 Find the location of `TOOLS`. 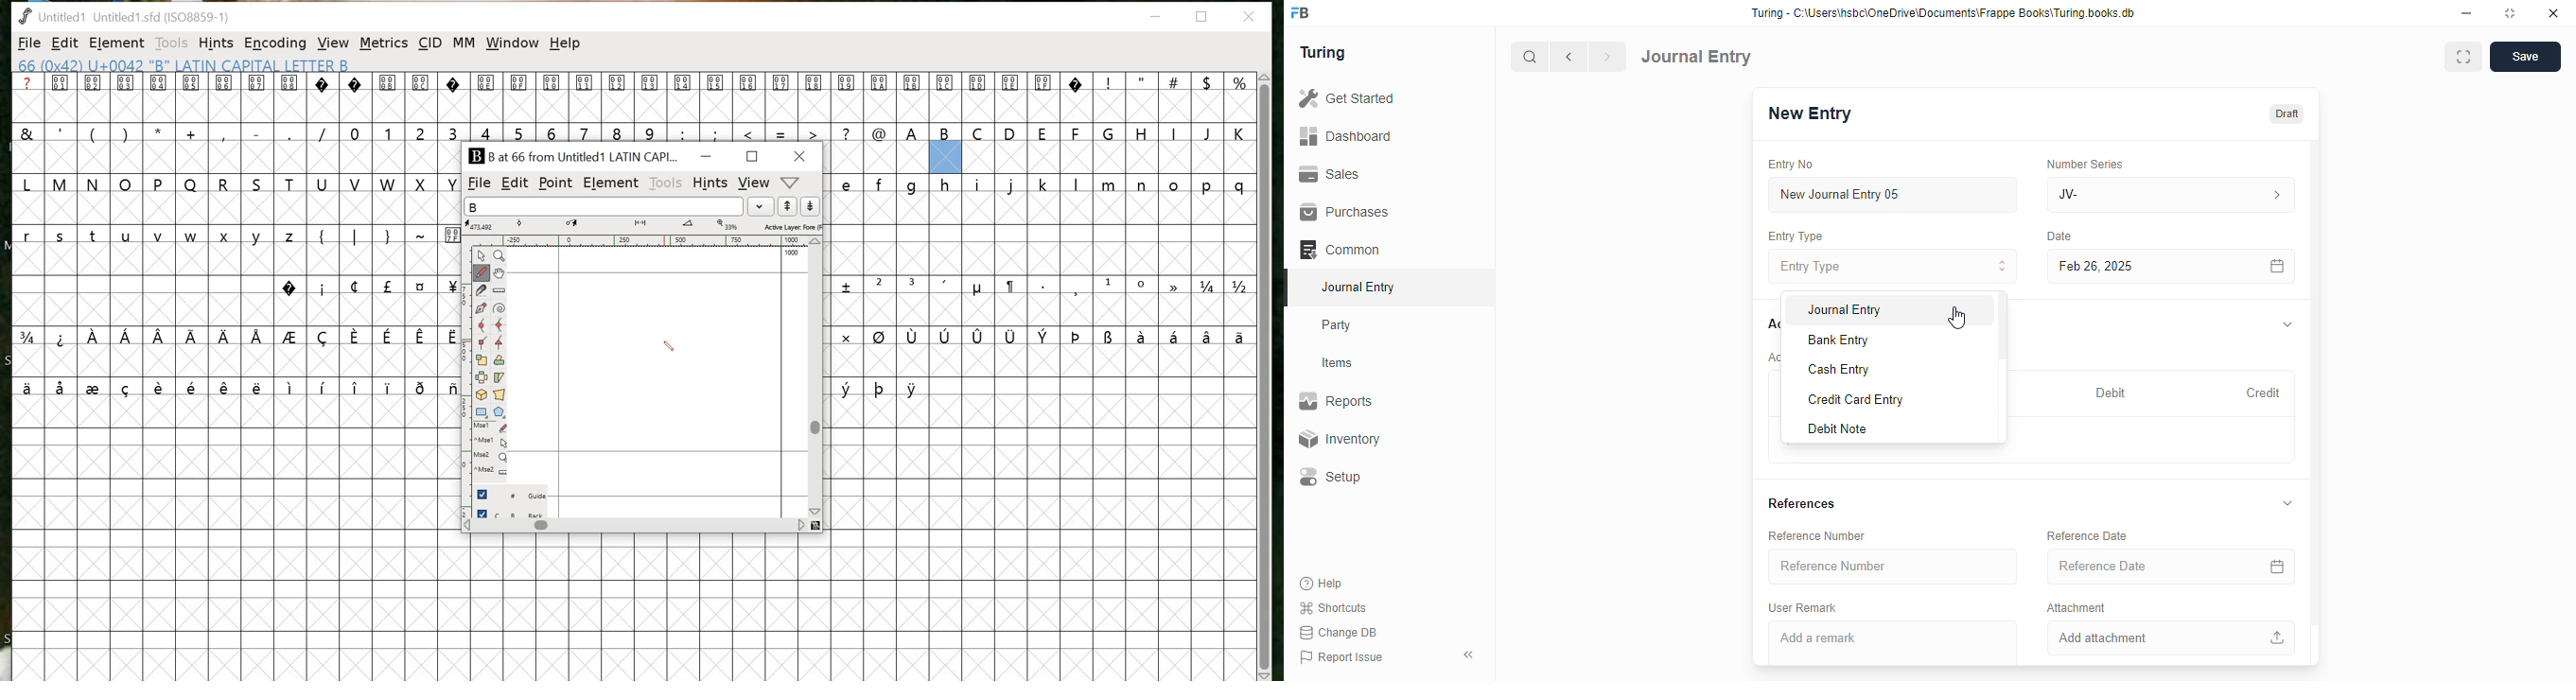

TOOLS is located at coordinates (665, 185).